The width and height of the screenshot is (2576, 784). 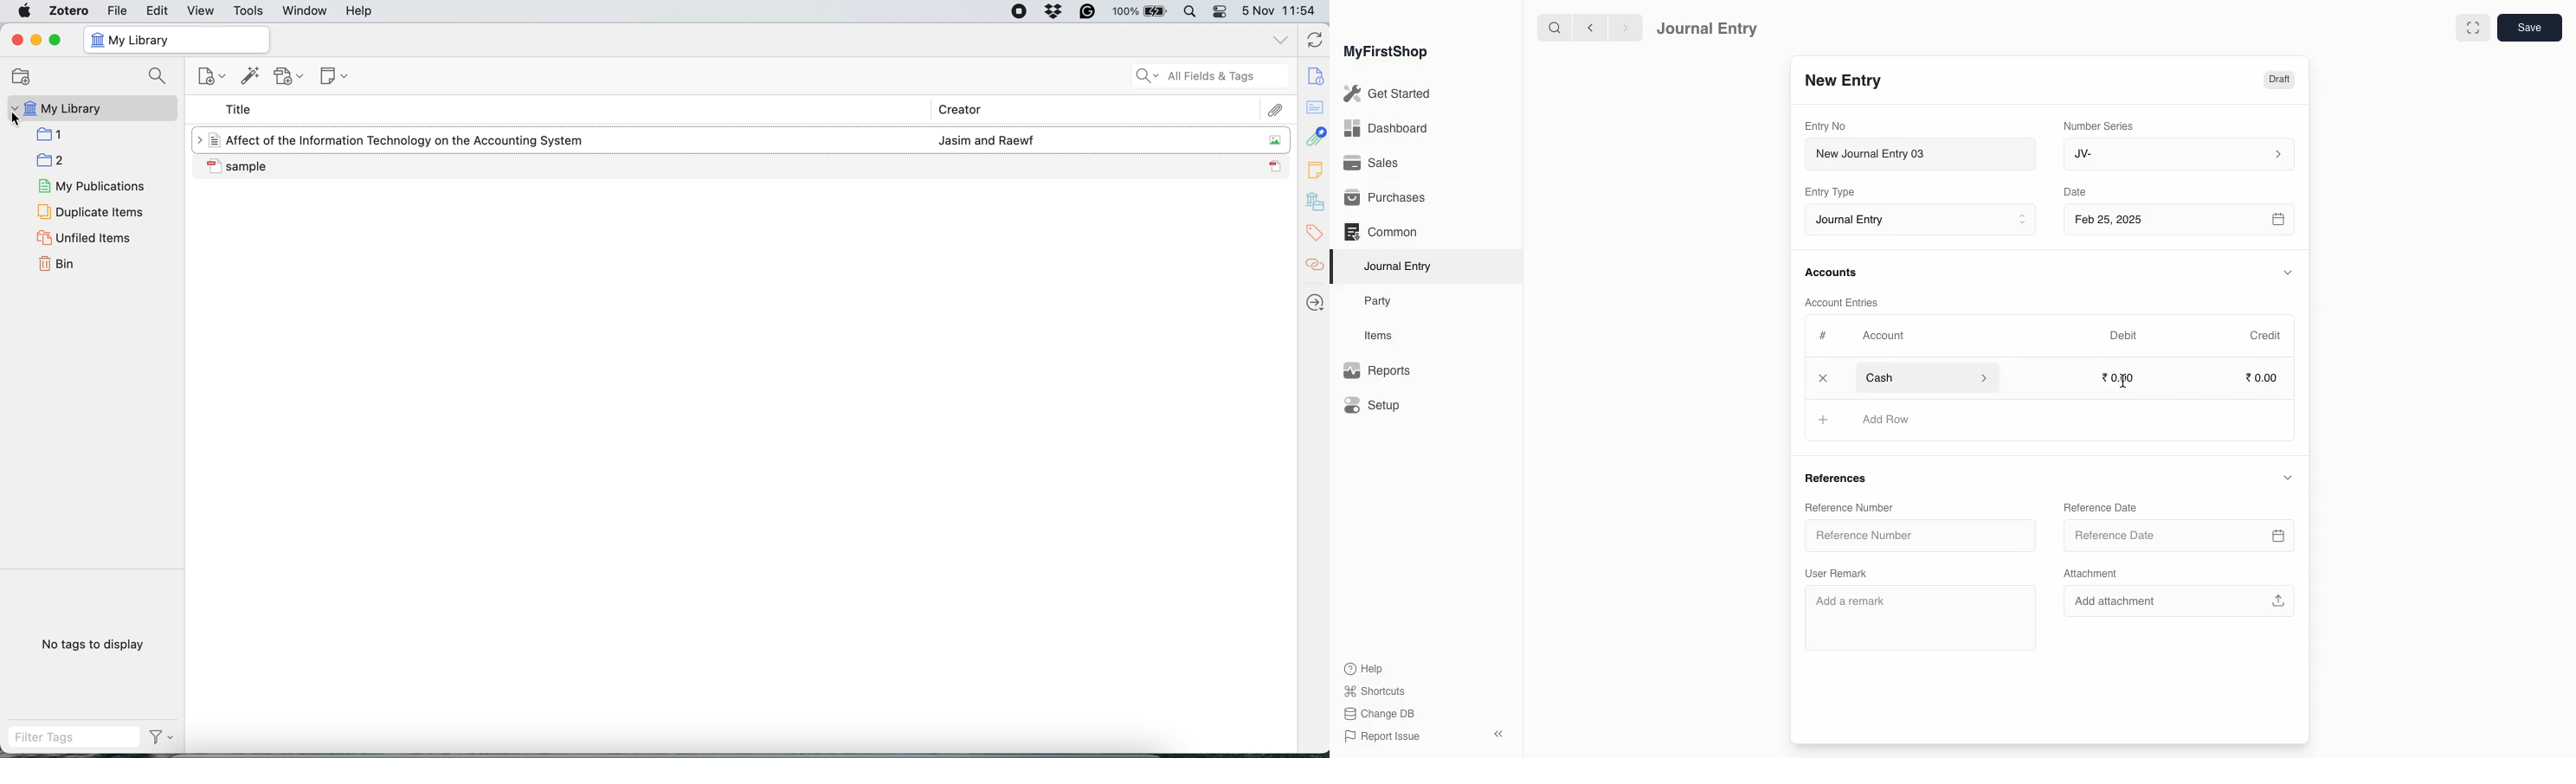 What do you see at coordinates (1223, 15) in the screenshot?
I see `control center` at bounding box center [1223, 15].